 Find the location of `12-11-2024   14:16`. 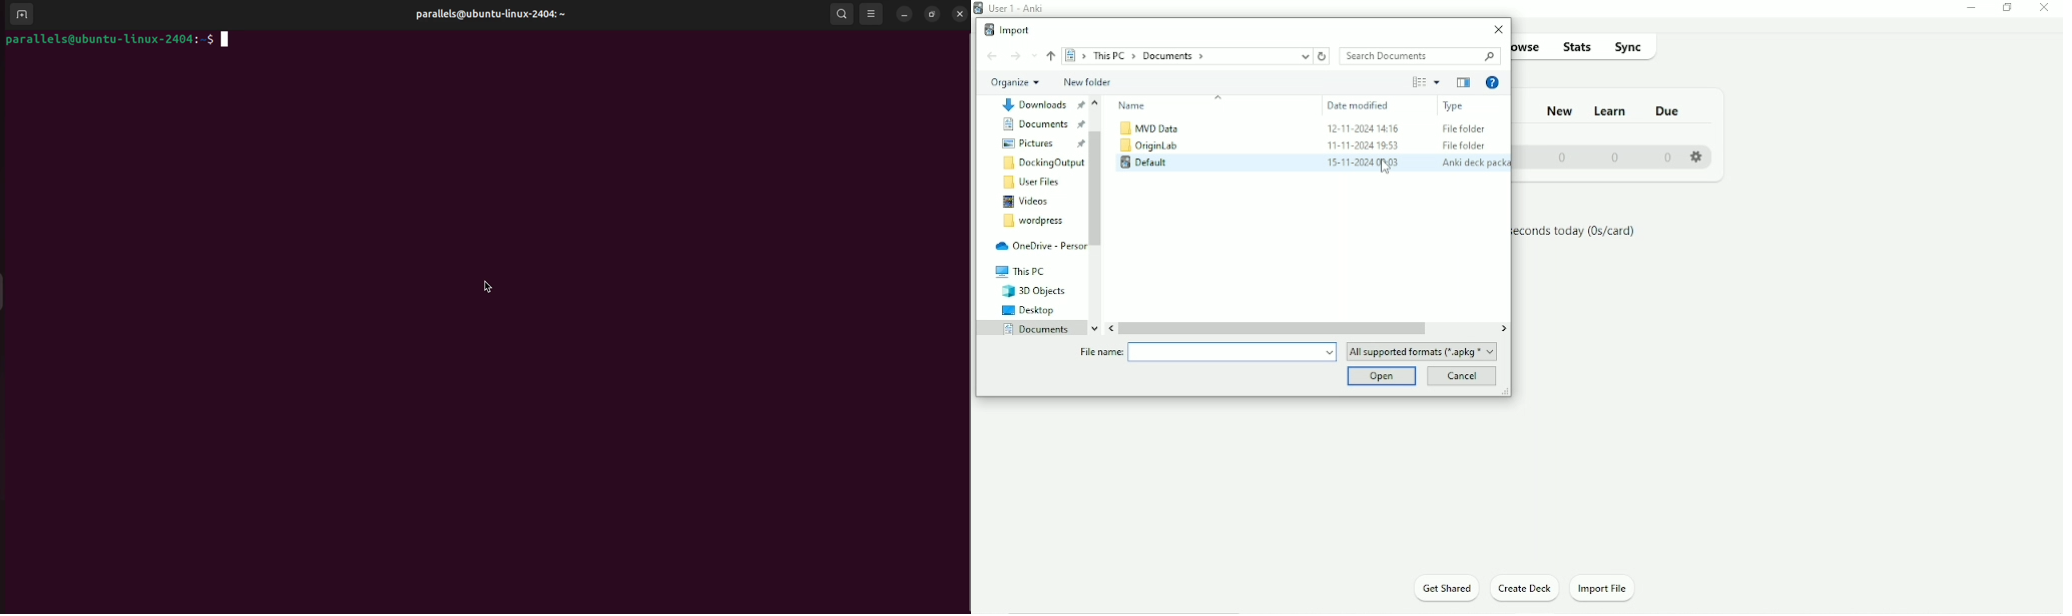

12-11-2024   14:16 is located at coordinates (1362, 128).